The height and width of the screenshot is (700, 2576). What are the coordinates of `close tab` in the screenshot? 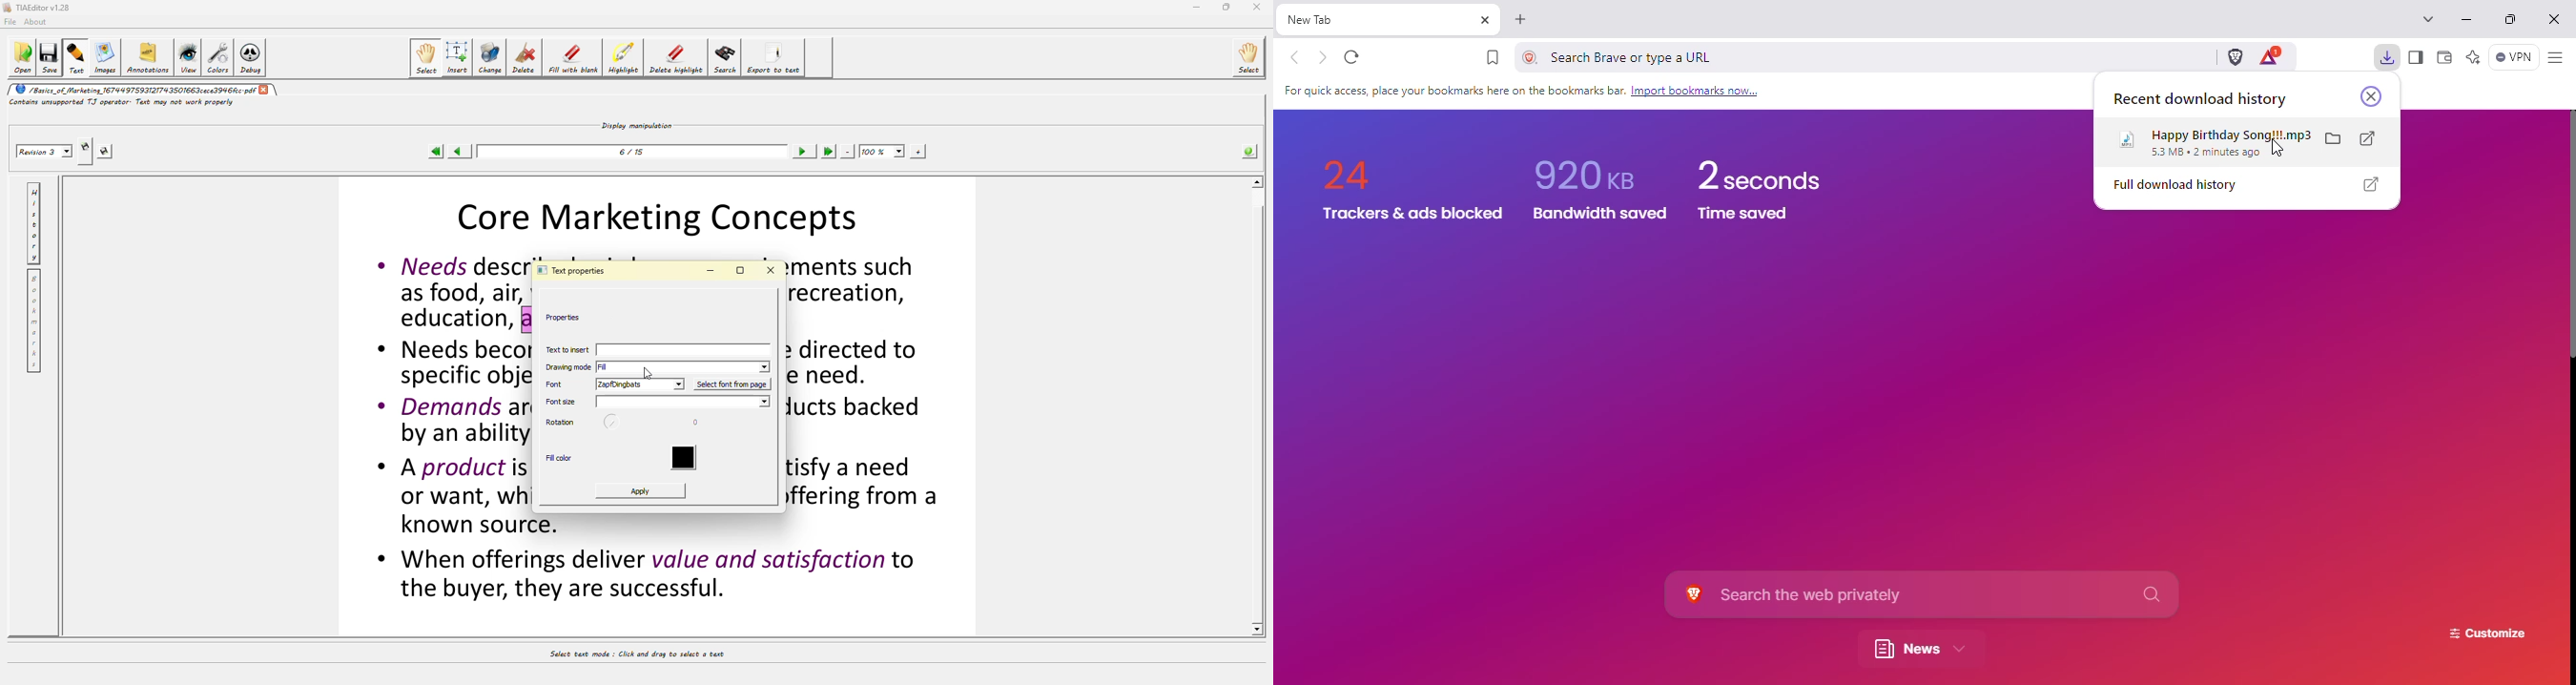 It's located at (1485, 20).